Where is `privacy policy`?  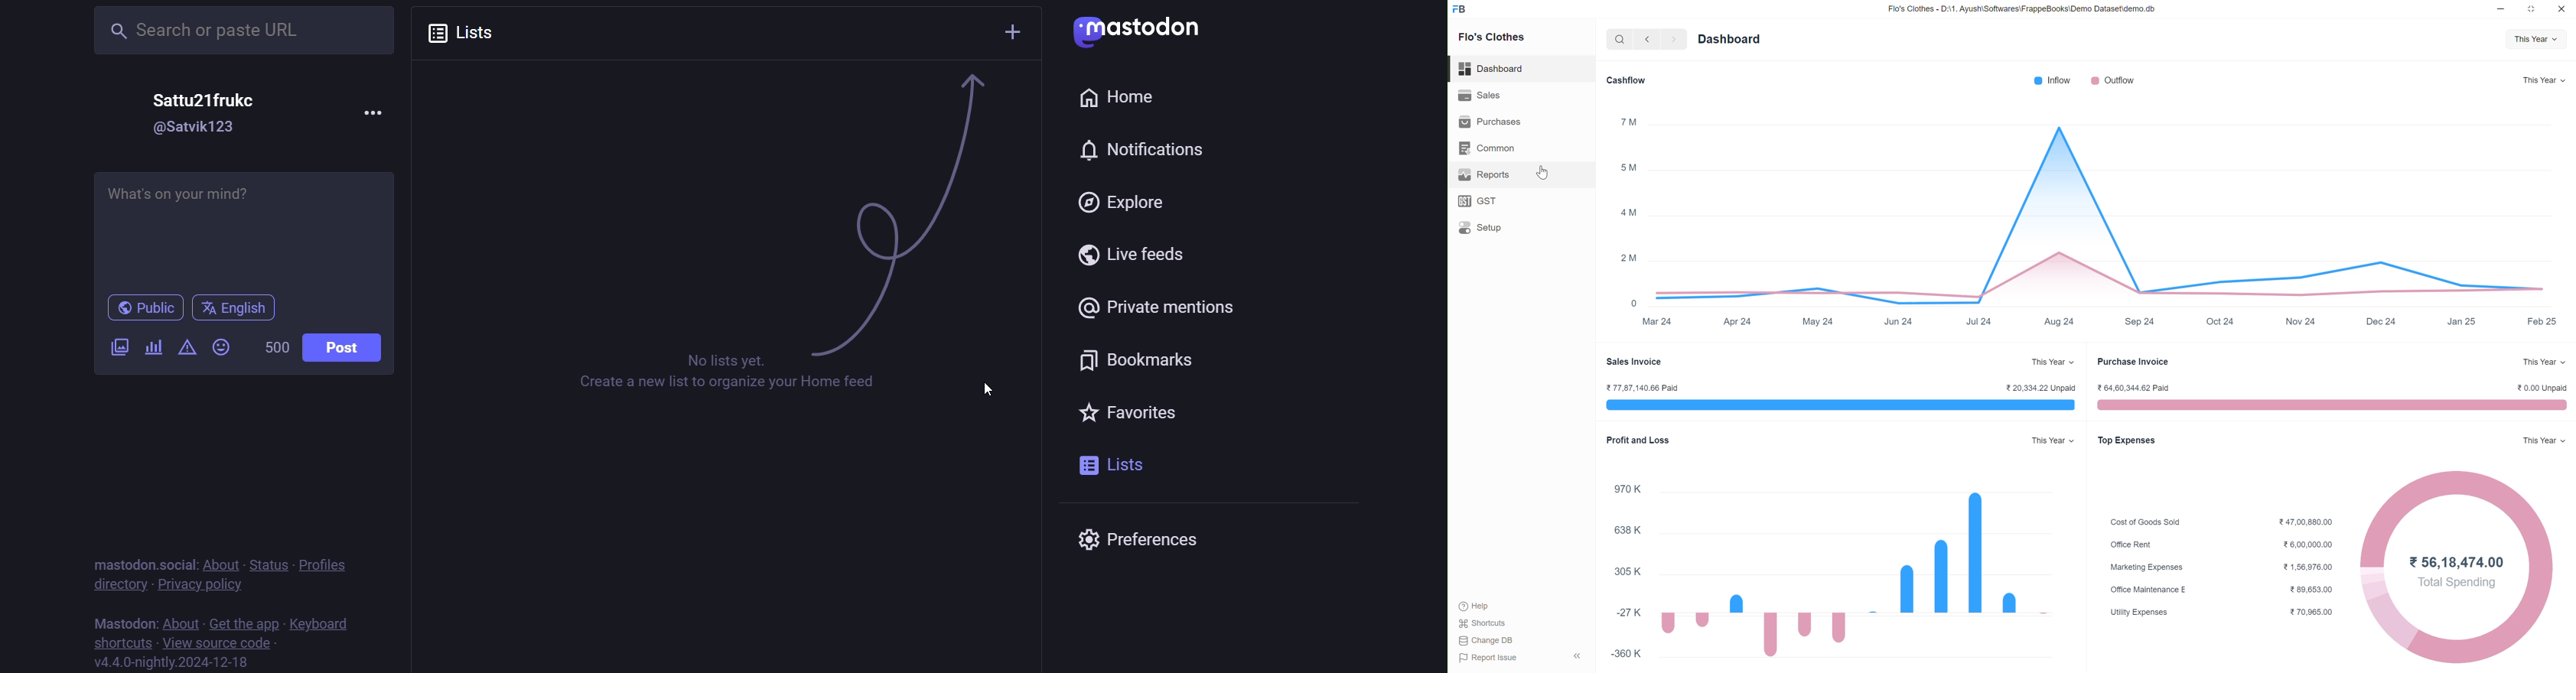 privacy policy is located at coordinates (200, 584).